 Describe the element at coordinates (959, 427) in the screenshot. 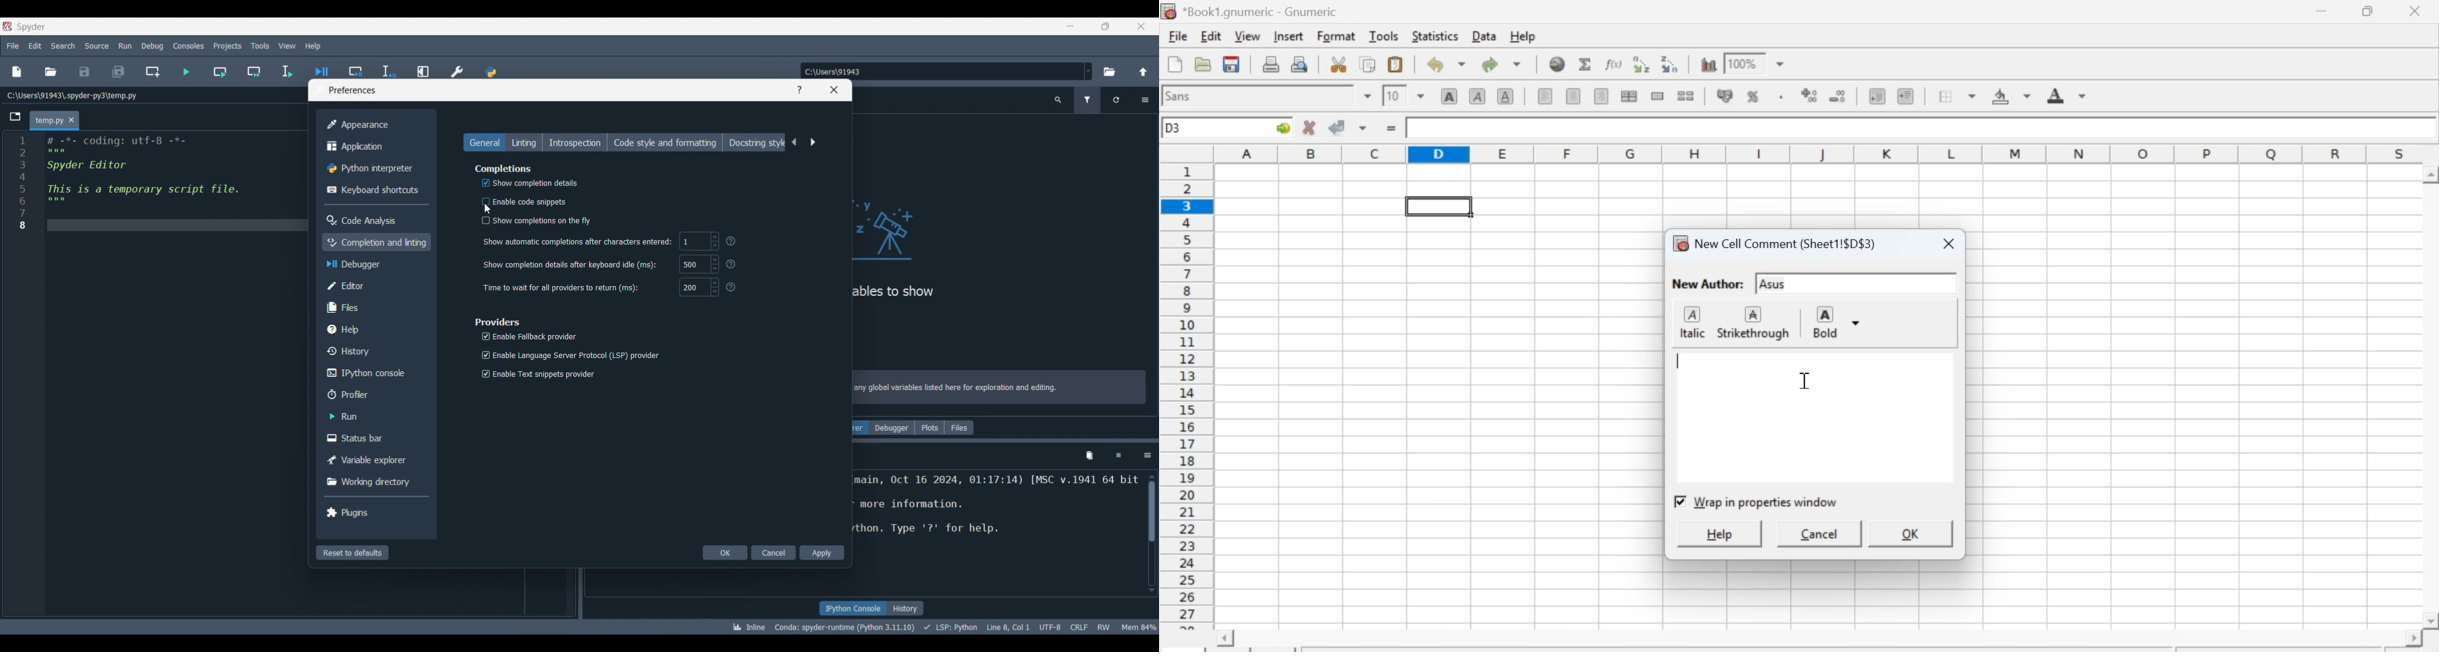

I see `Files` at that location.